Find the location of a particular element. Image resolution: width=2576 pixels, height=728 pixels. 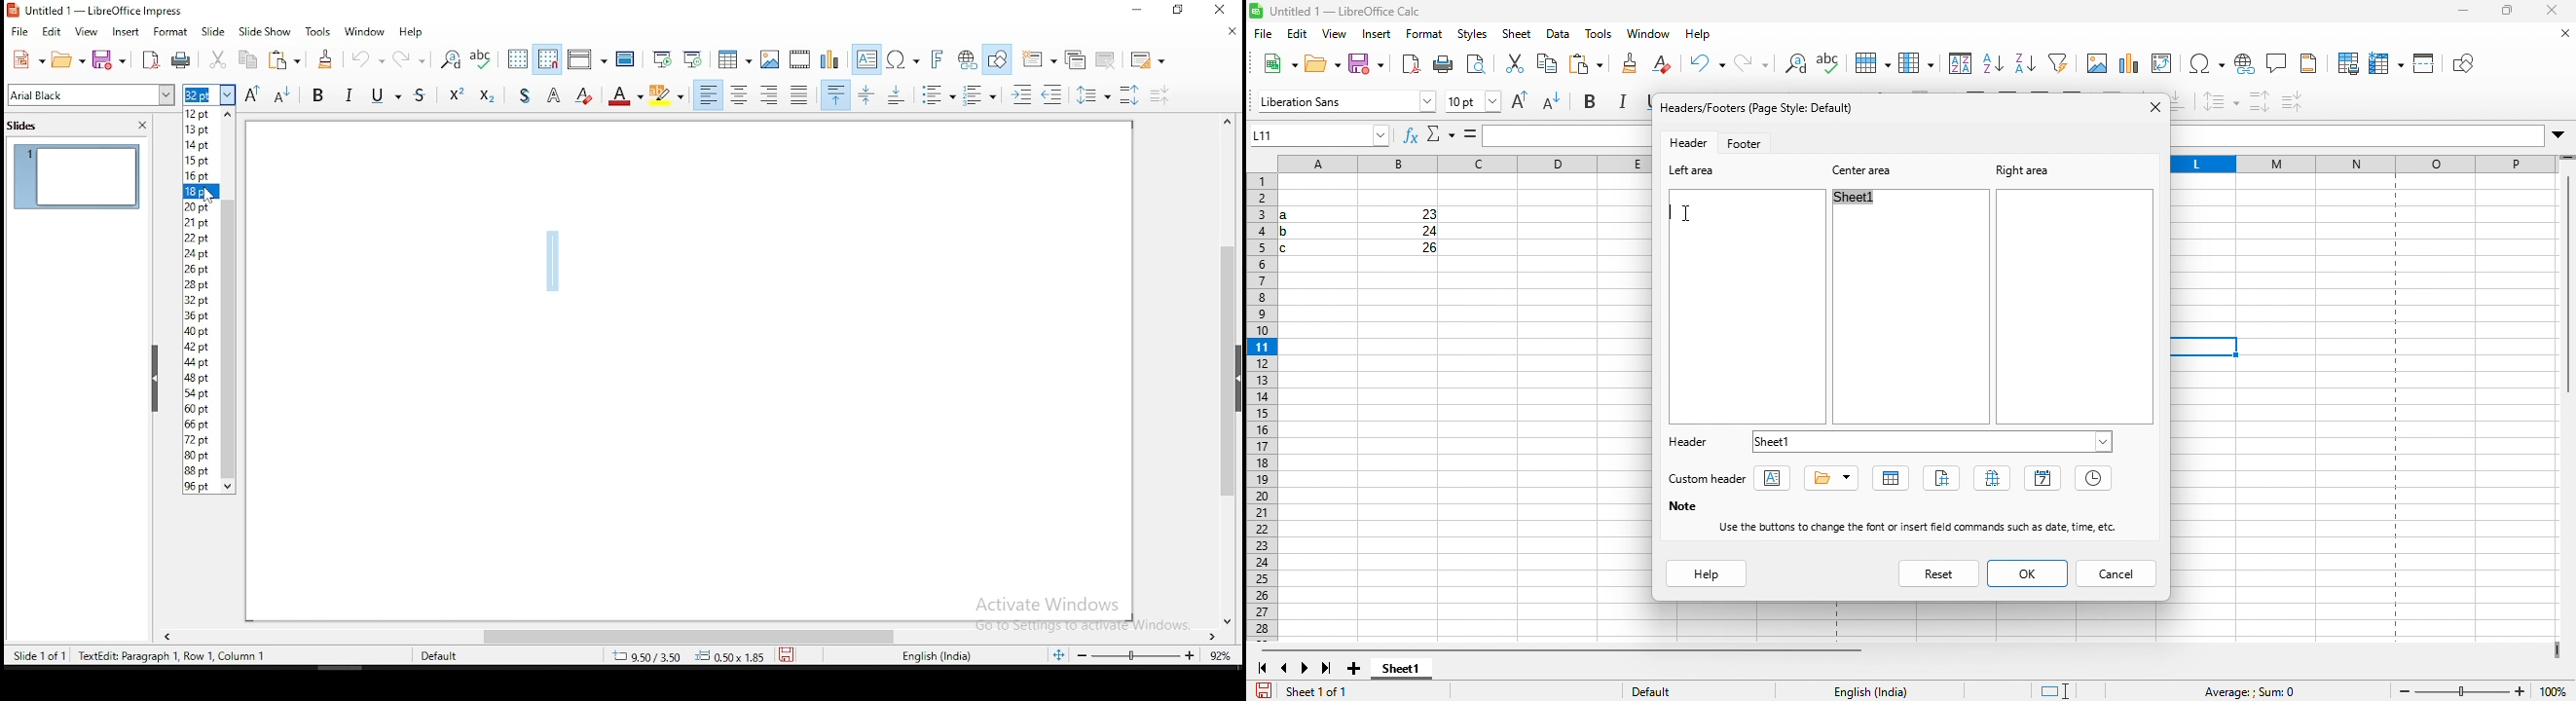

left area is located at coordinates (1701, 172).